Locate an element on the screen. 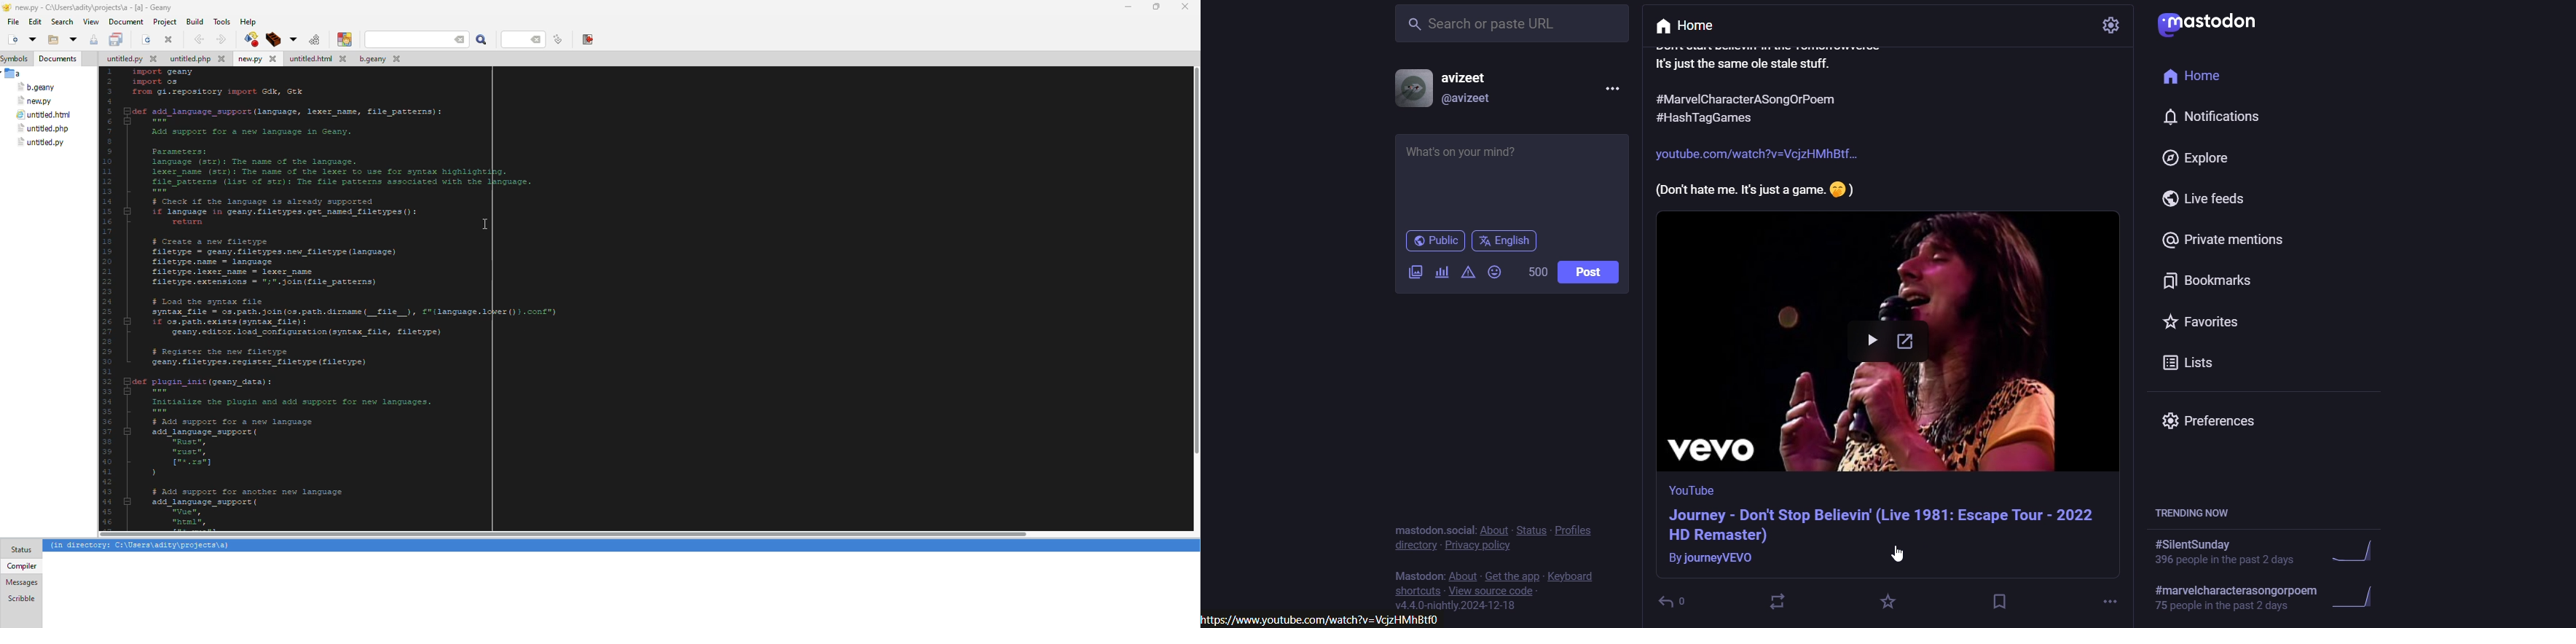  word limit is located at coordinates (1537, 275).